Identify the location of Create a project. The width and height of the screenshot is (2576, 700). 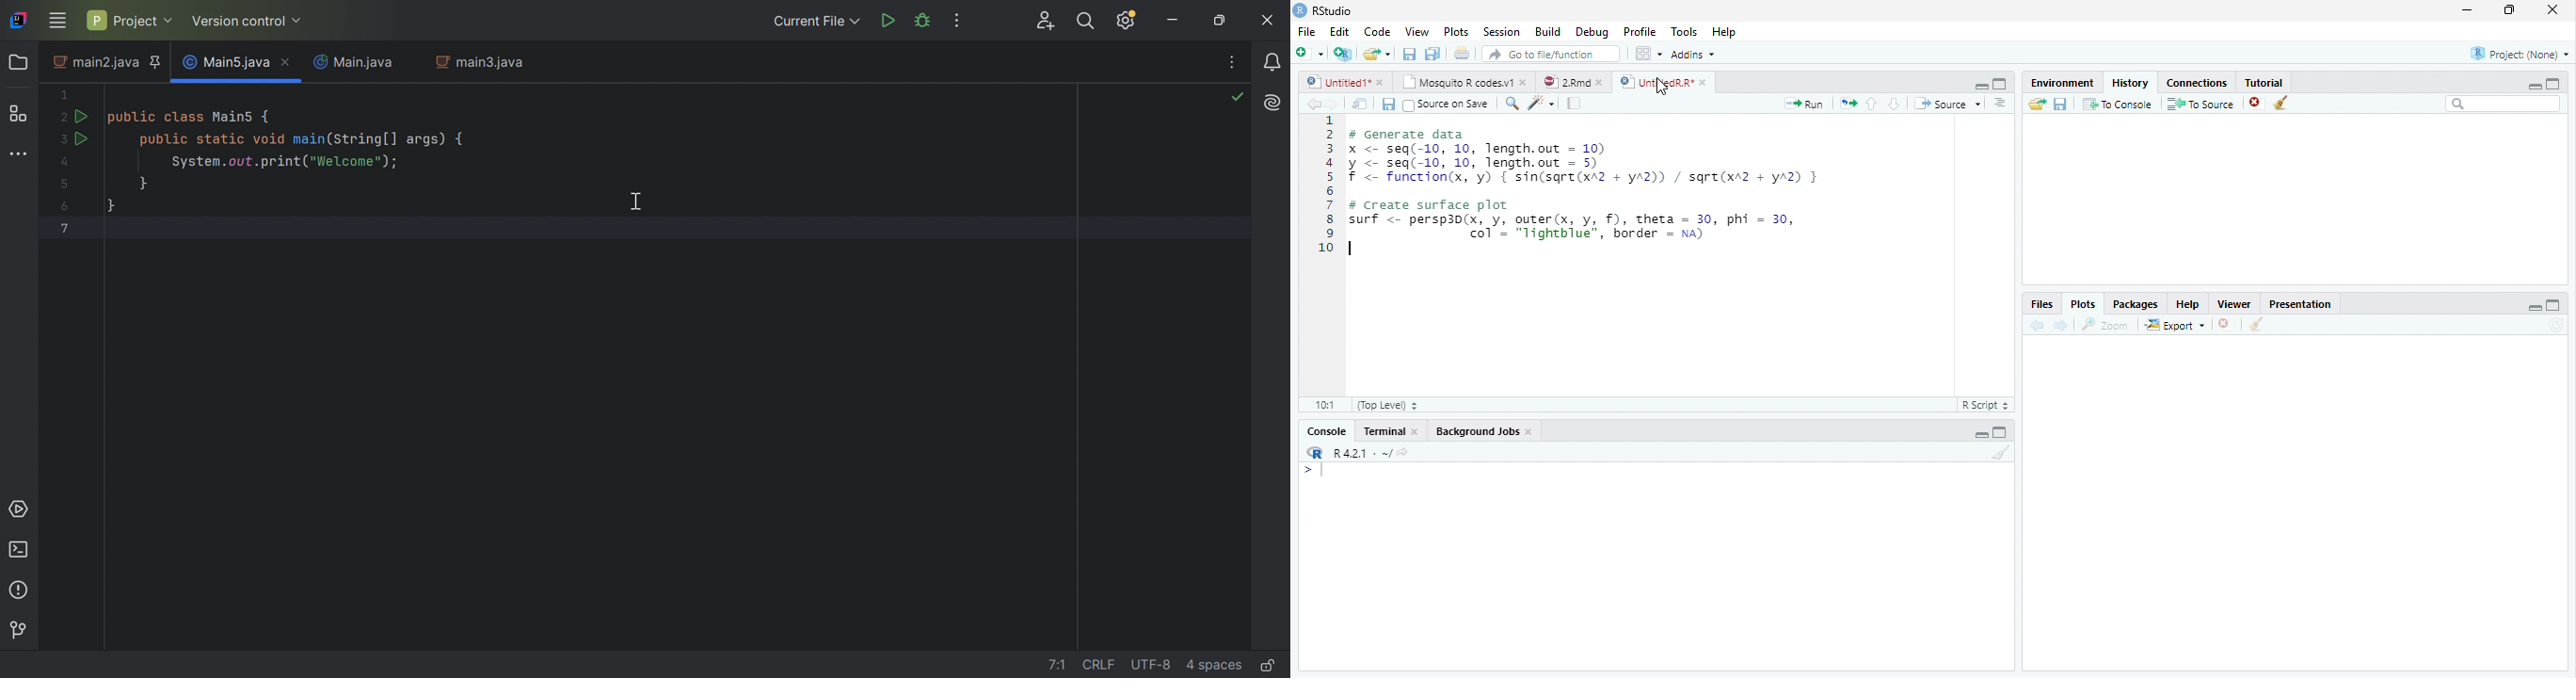
(1341, 54).